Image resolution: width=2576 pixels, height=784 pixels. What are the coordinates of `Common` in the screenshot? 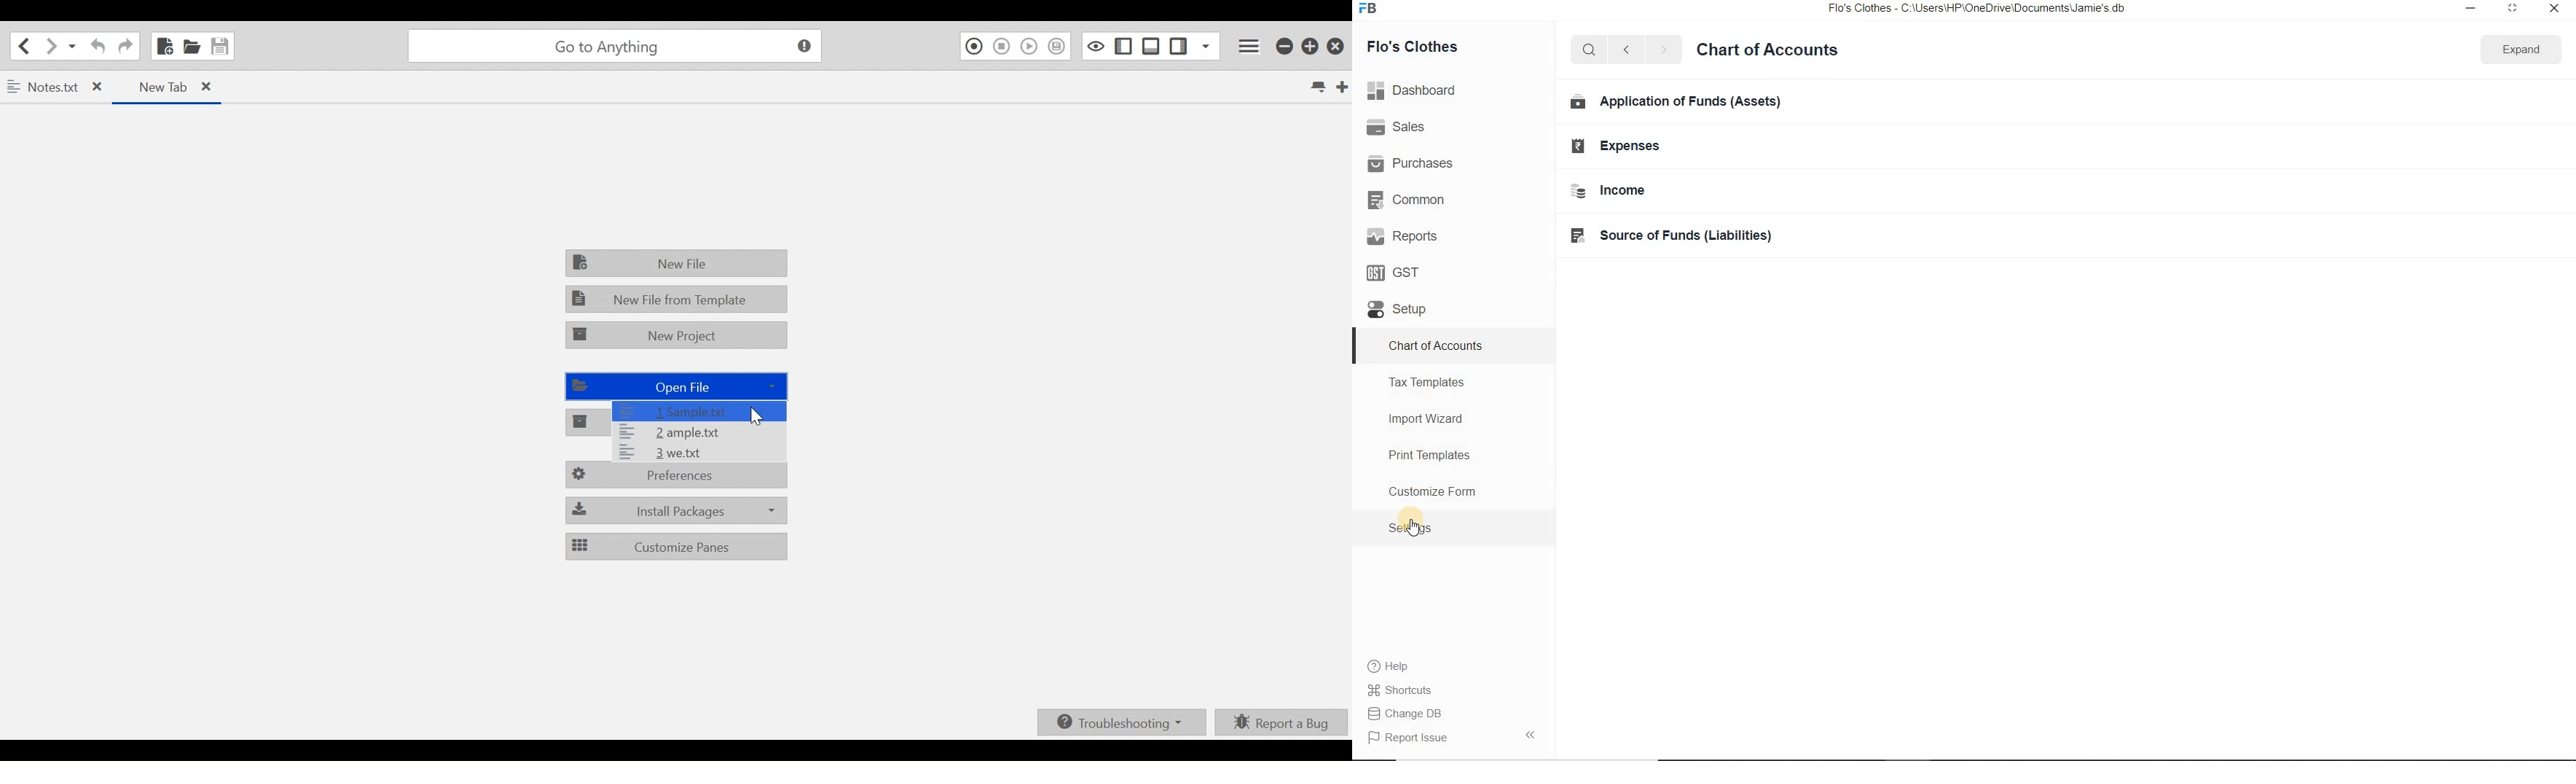 It's located at (1405, 200).